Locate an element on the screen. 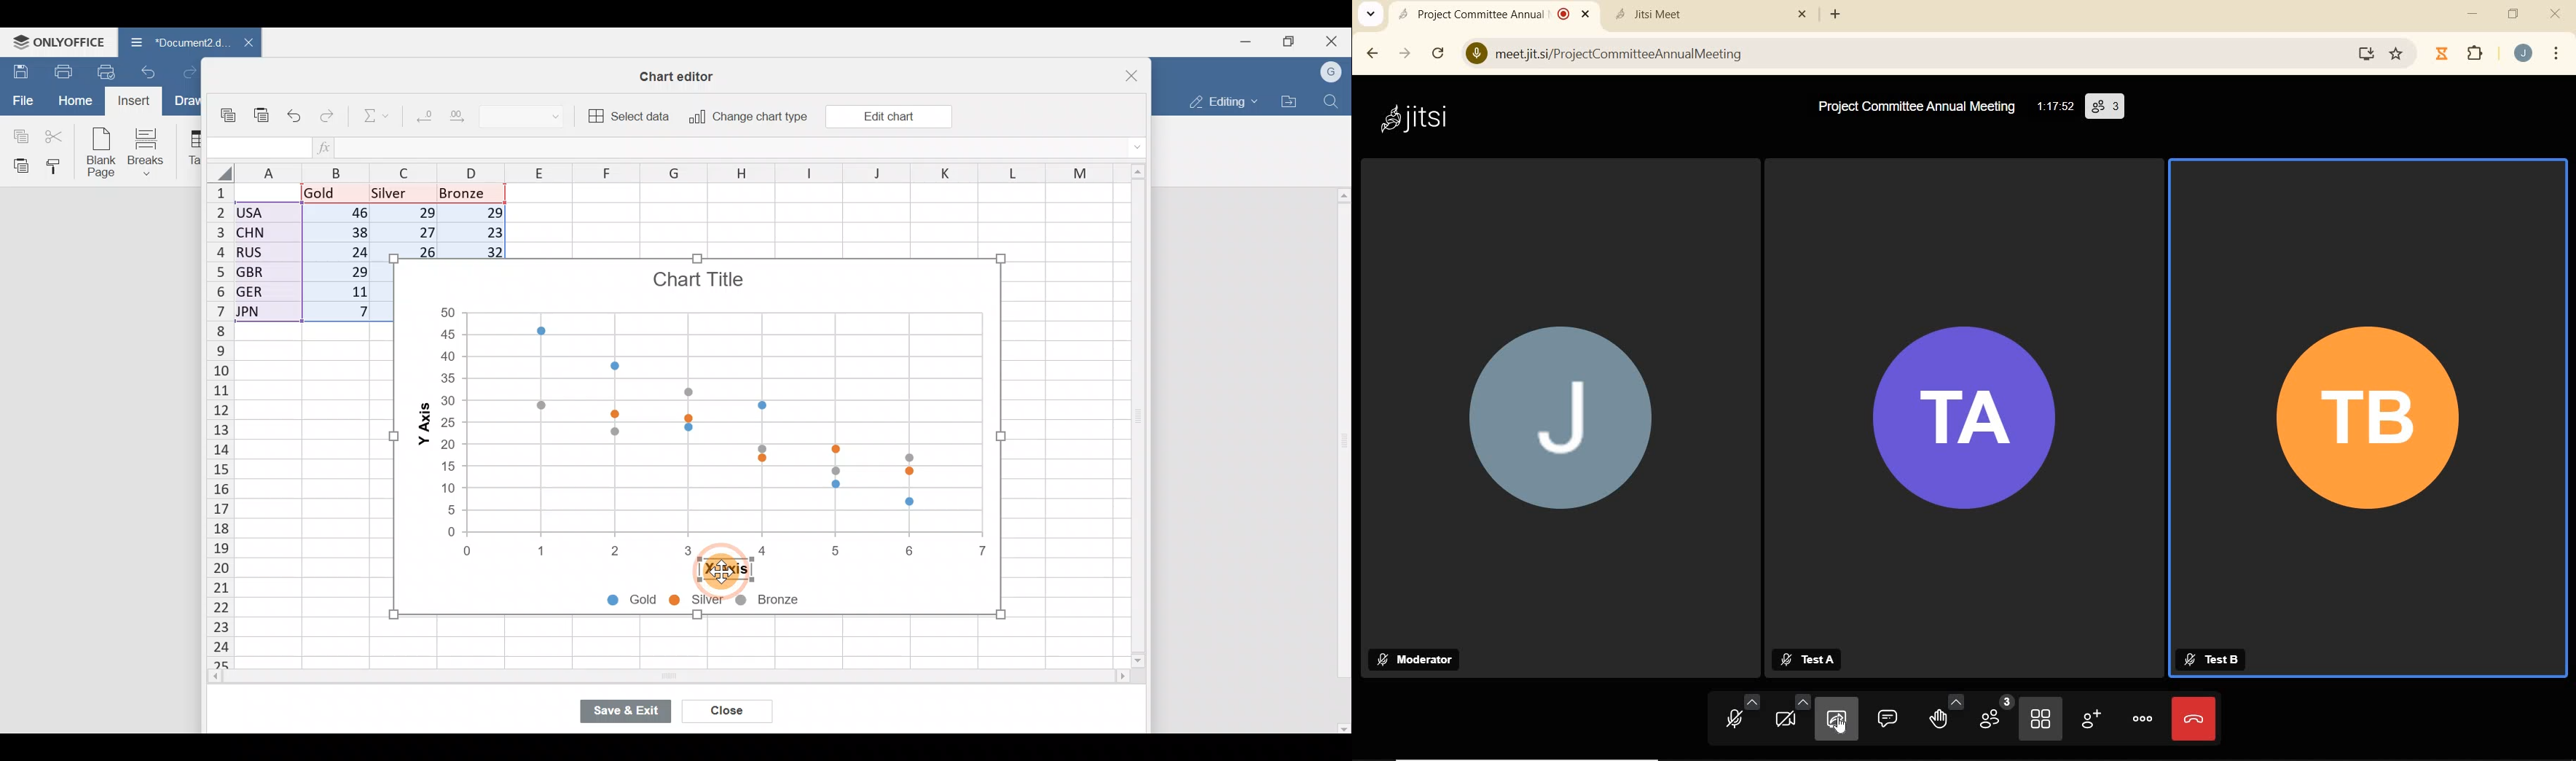 The height and width of the screenshot is (784, 2576). Number format is located at coordinates (532, 118).